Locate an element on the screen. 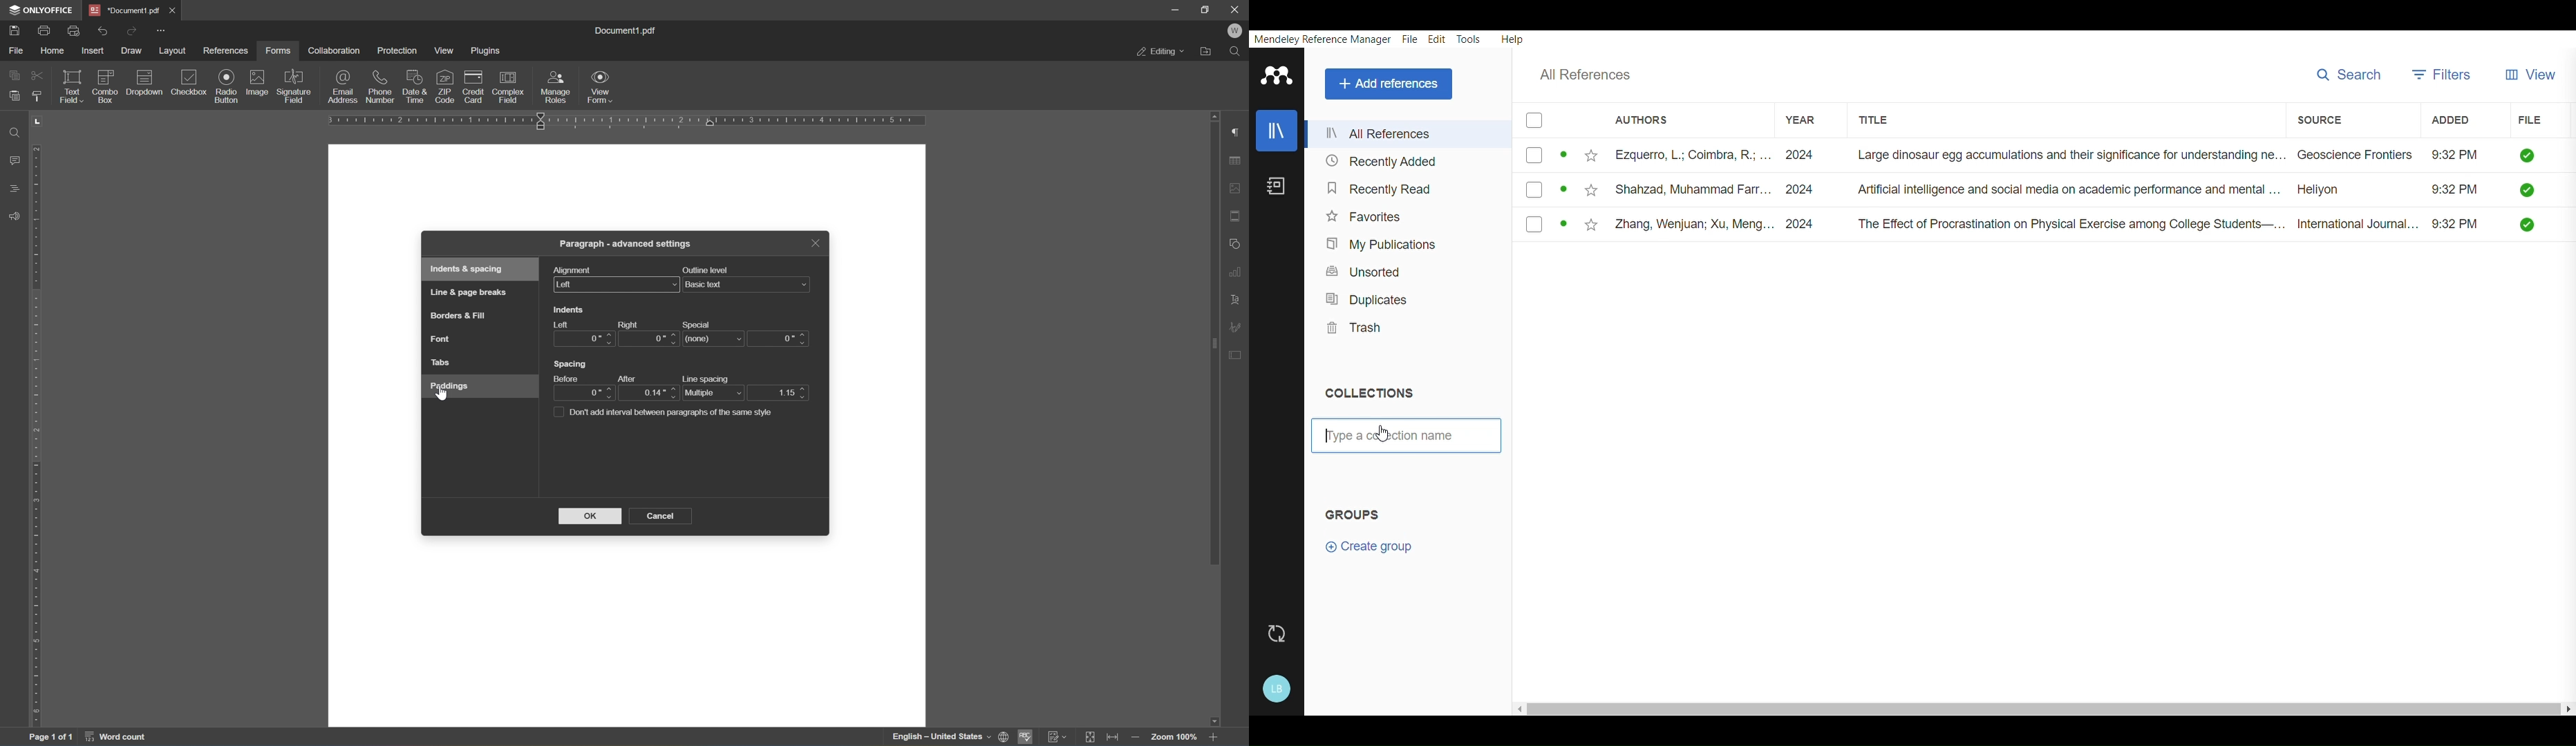 The image size is (2576, 756). Recently Read is located at coordinates (1376, 184).